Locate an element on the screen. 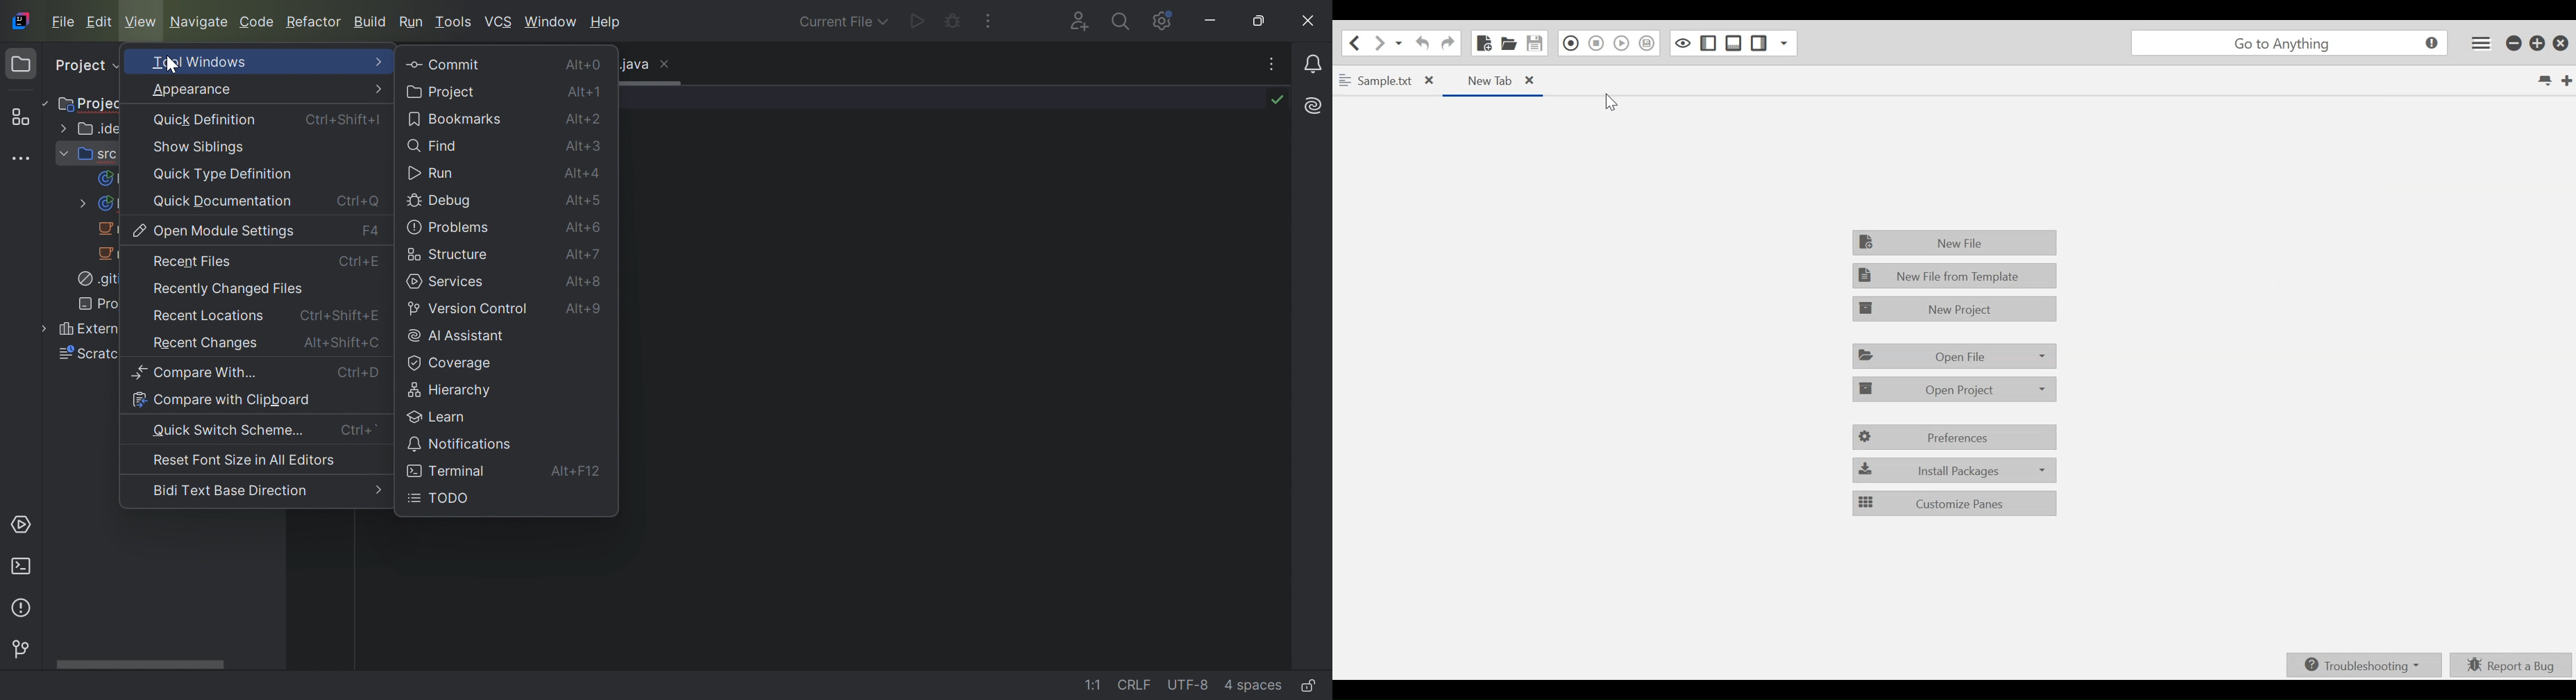  Coverage is located at coordinates (452, 363).